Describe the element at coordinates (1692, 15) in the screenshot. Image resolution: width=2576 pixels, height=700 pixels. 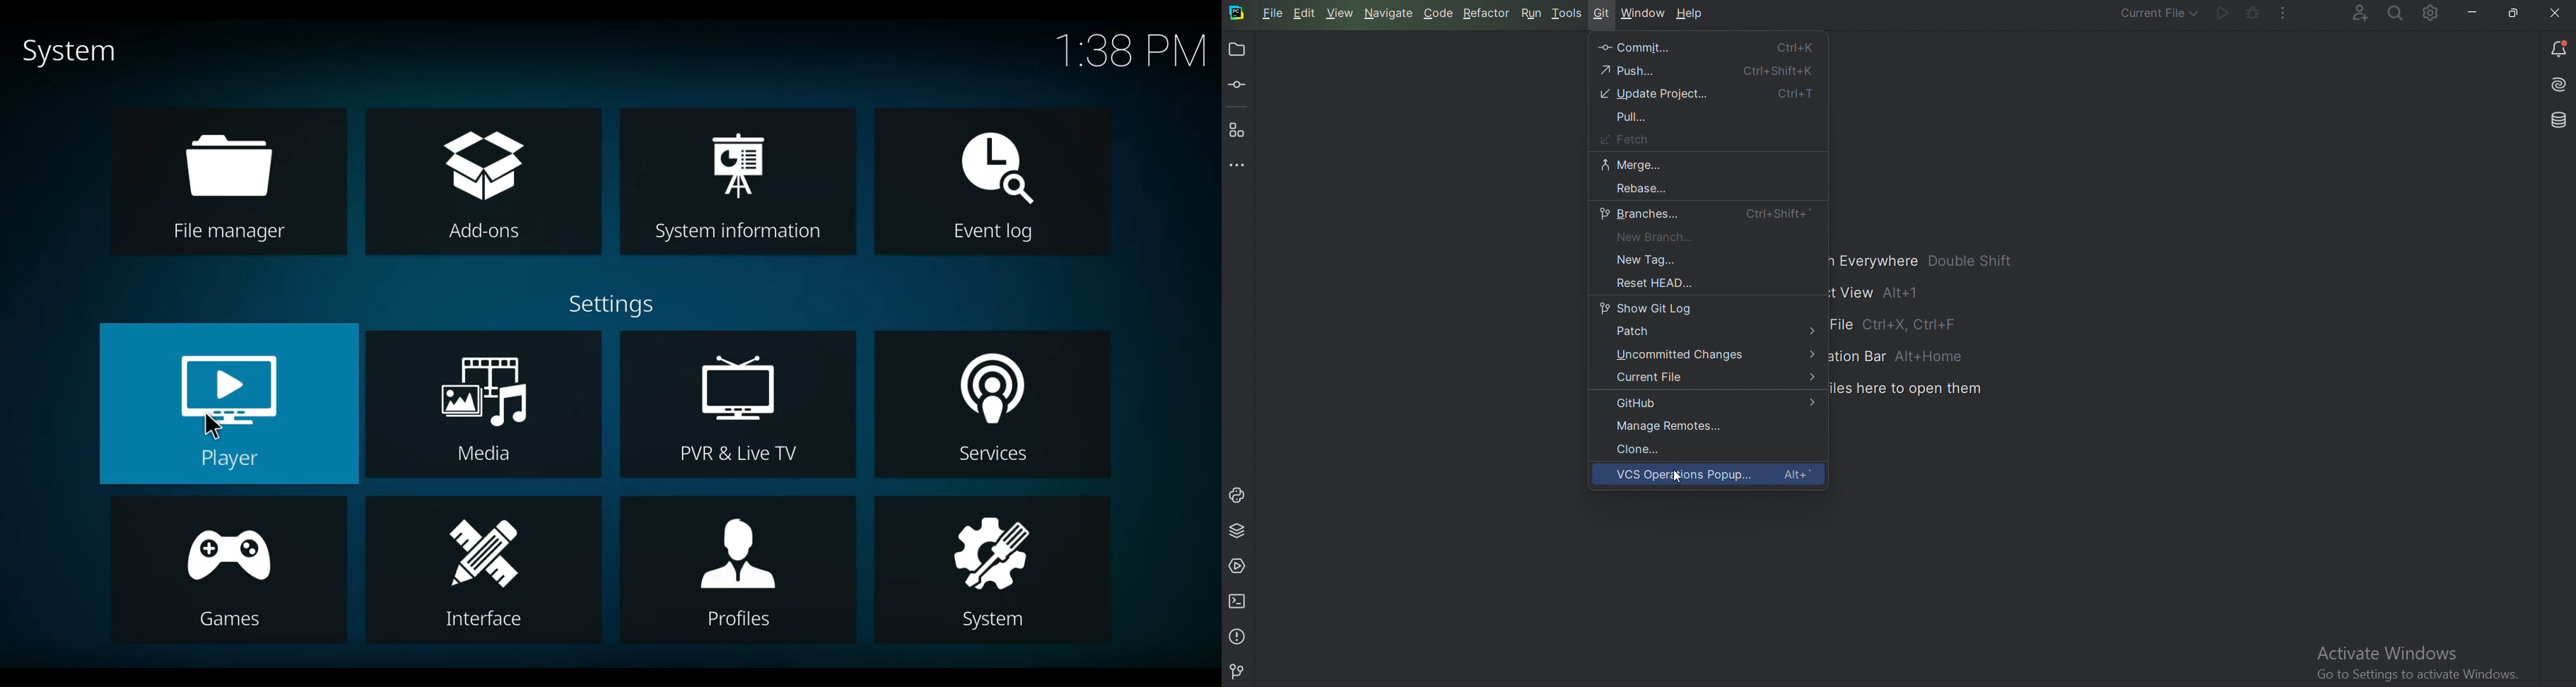
I see `Help` at that location.